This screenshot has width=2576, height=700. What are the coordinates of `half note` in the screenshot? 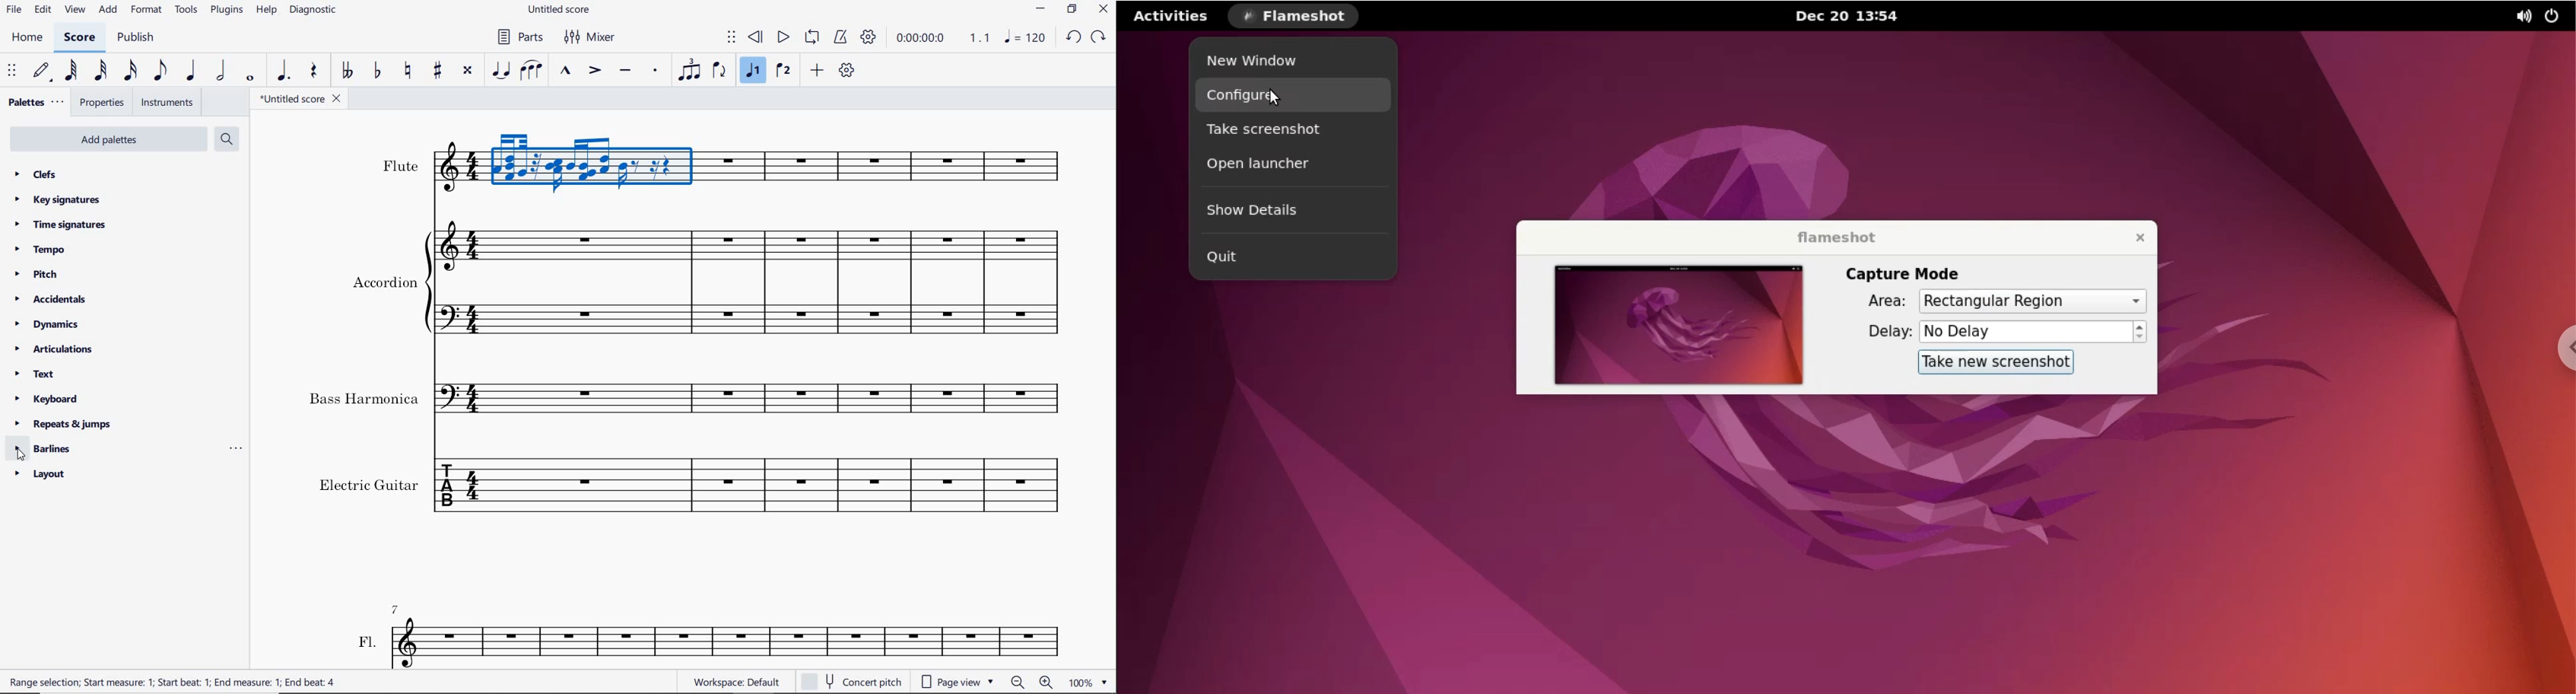 It's located at (221, 71).